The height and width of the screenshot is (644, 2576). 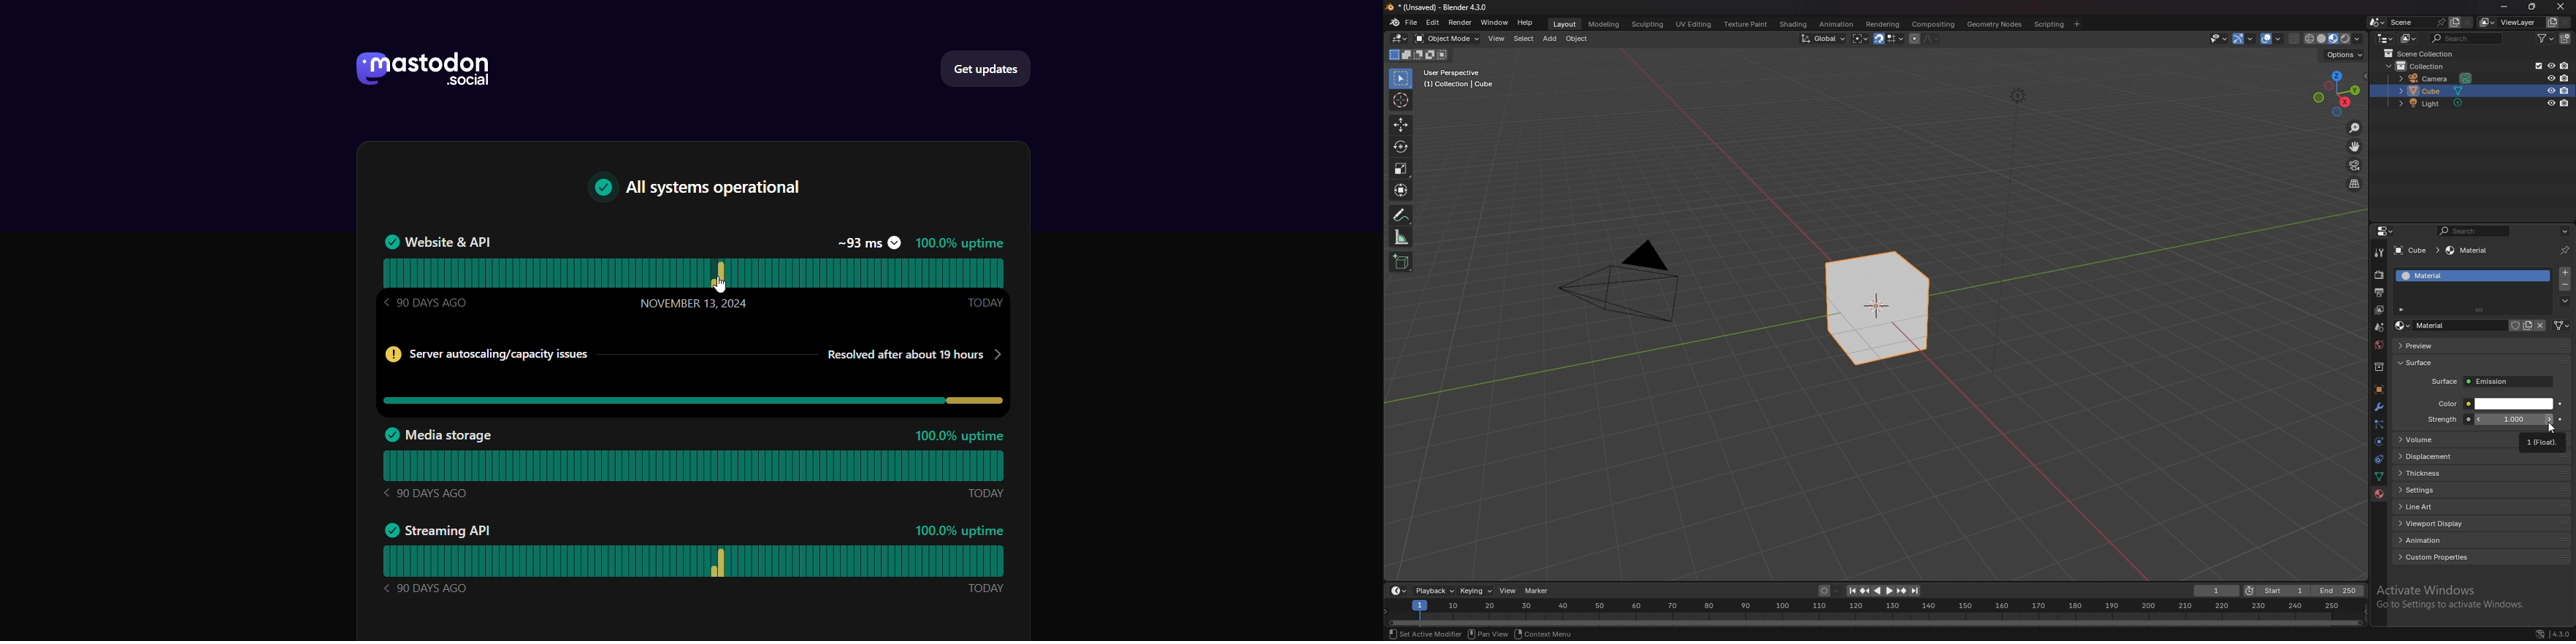 What do you see at coordinates (2551, 78) in the screenshot?
I see `hide in viewport` at bounding box center [2551, 78].